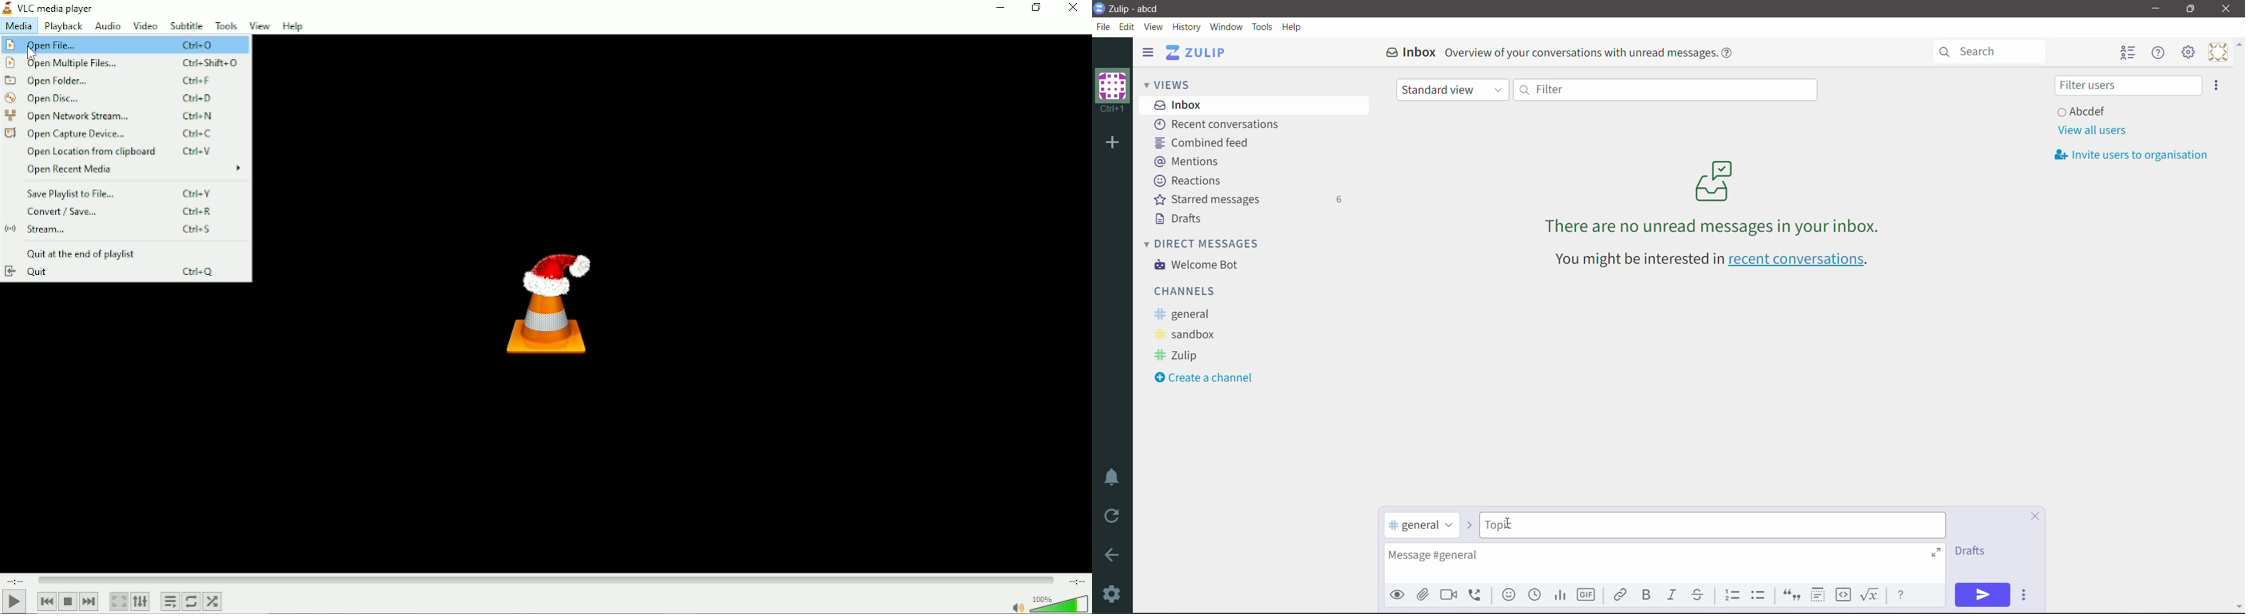 The width and height of the screenshot is (2268, 616). Describe the element at coordinates (132, 170) in the screenshot. I see `Open recent media` at that location.